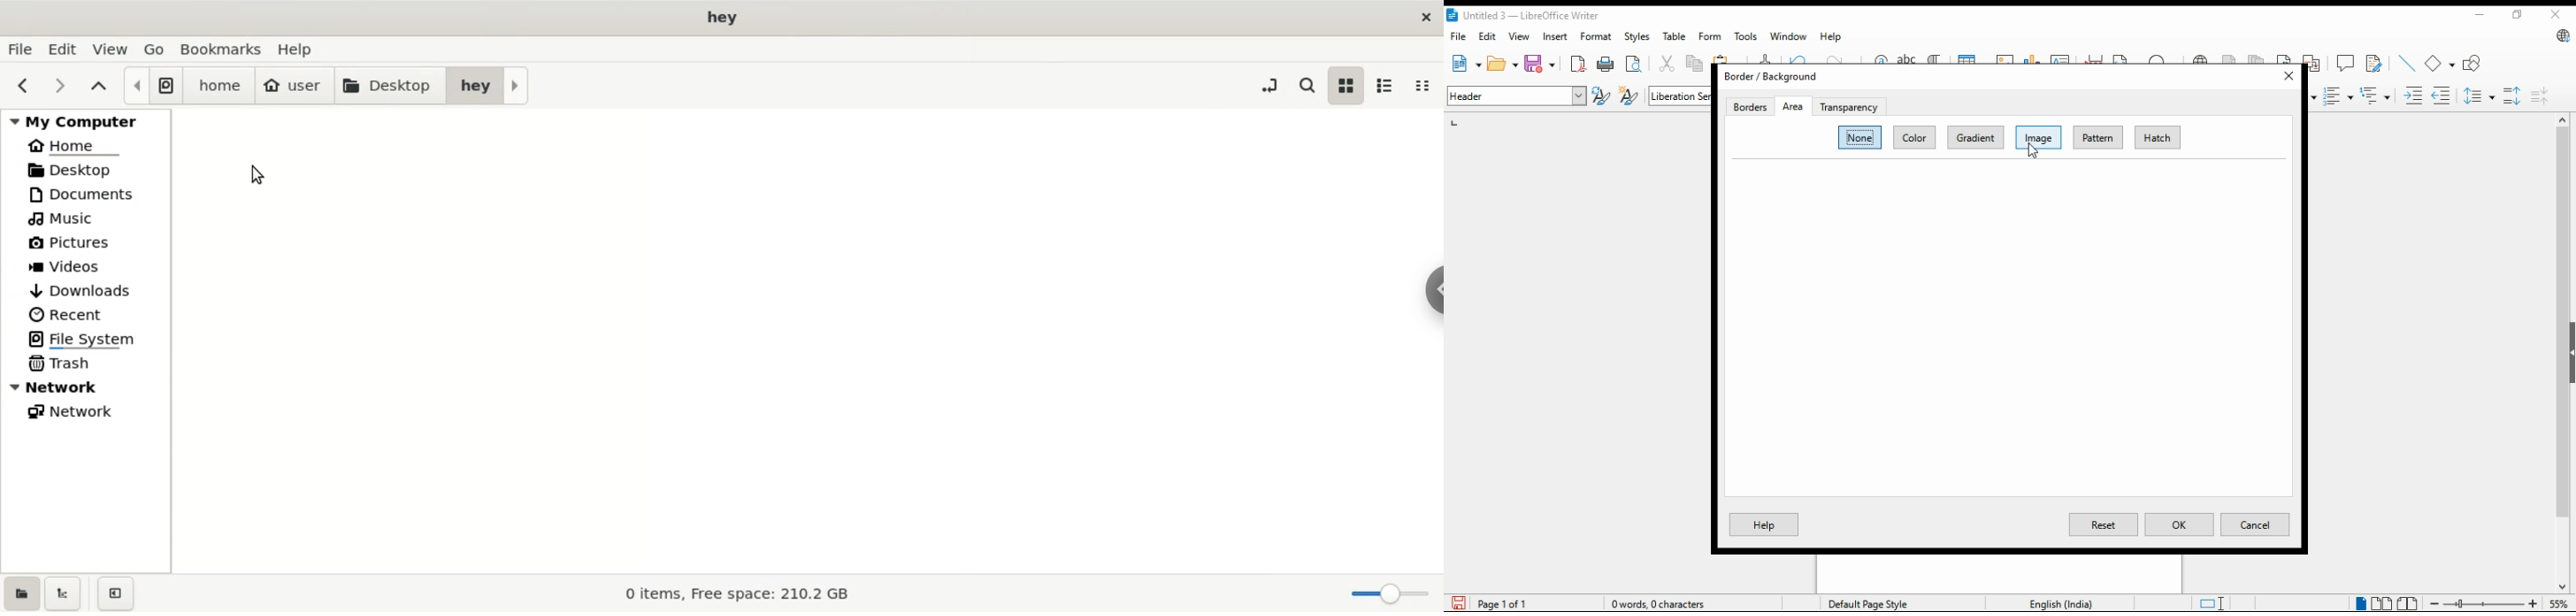  I want to click on insert cross-reference, so click(2312, 63).